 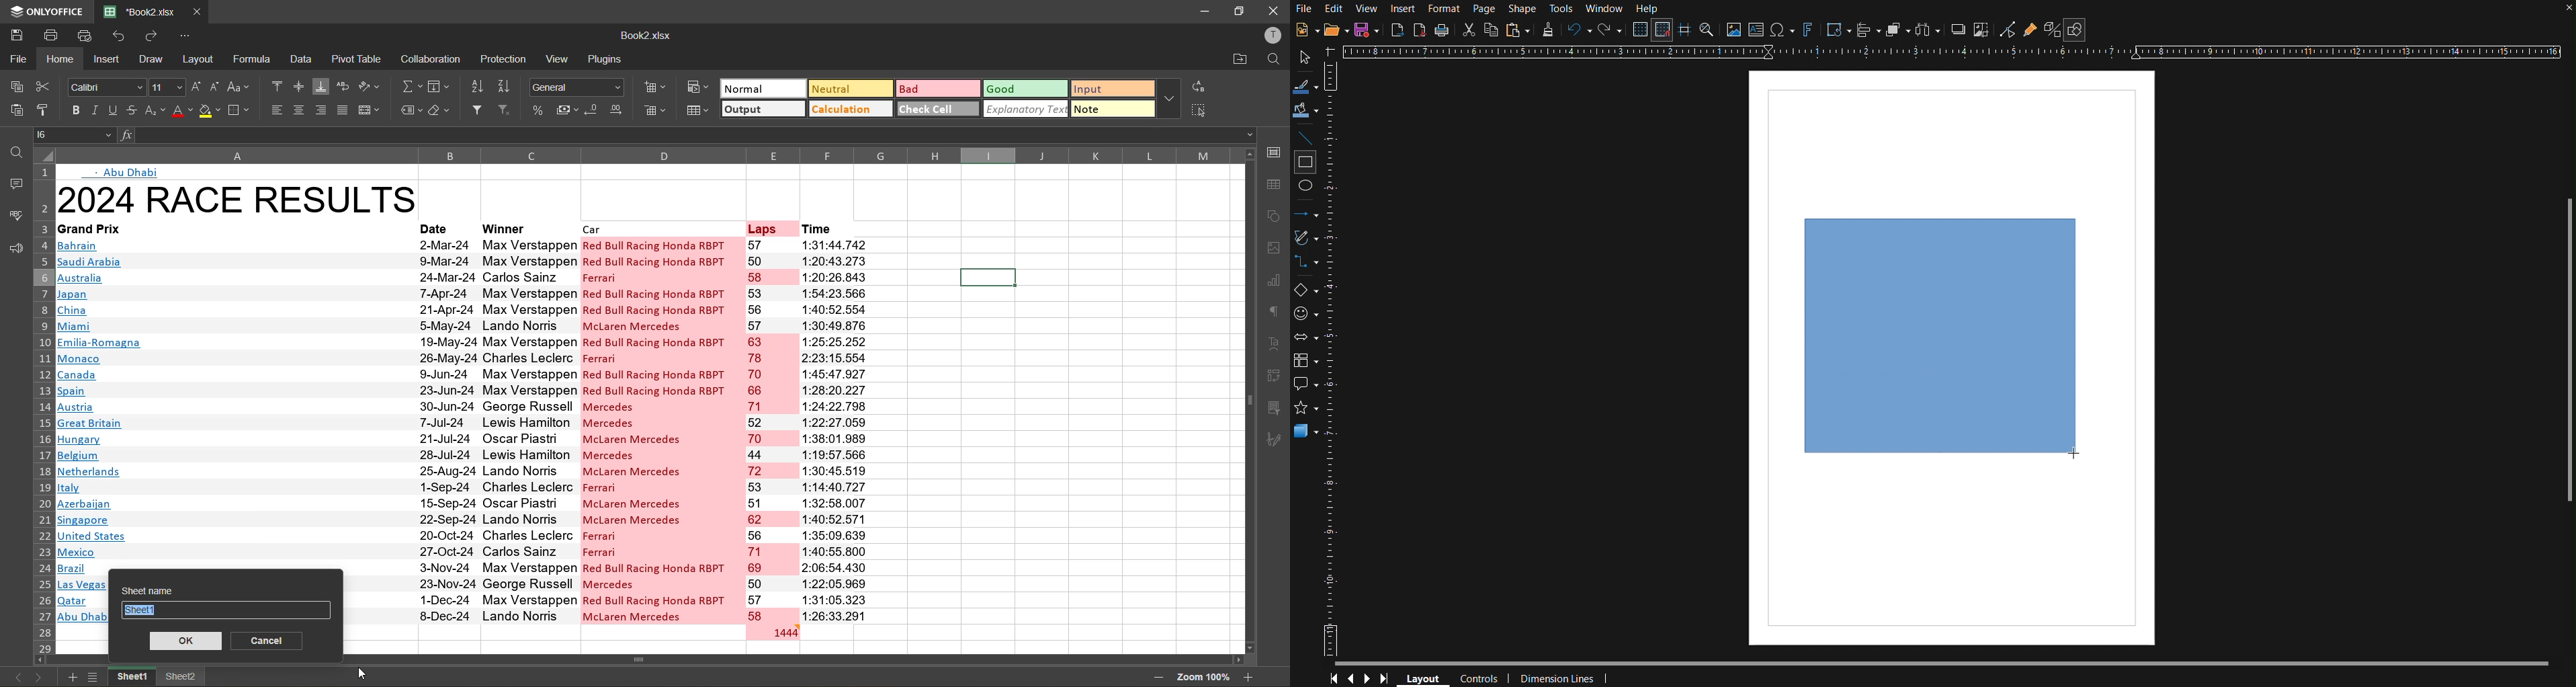 What do you see at coordinates (275, 112) in the screenshot?
I see `align left` at bounding box center [275, 112].